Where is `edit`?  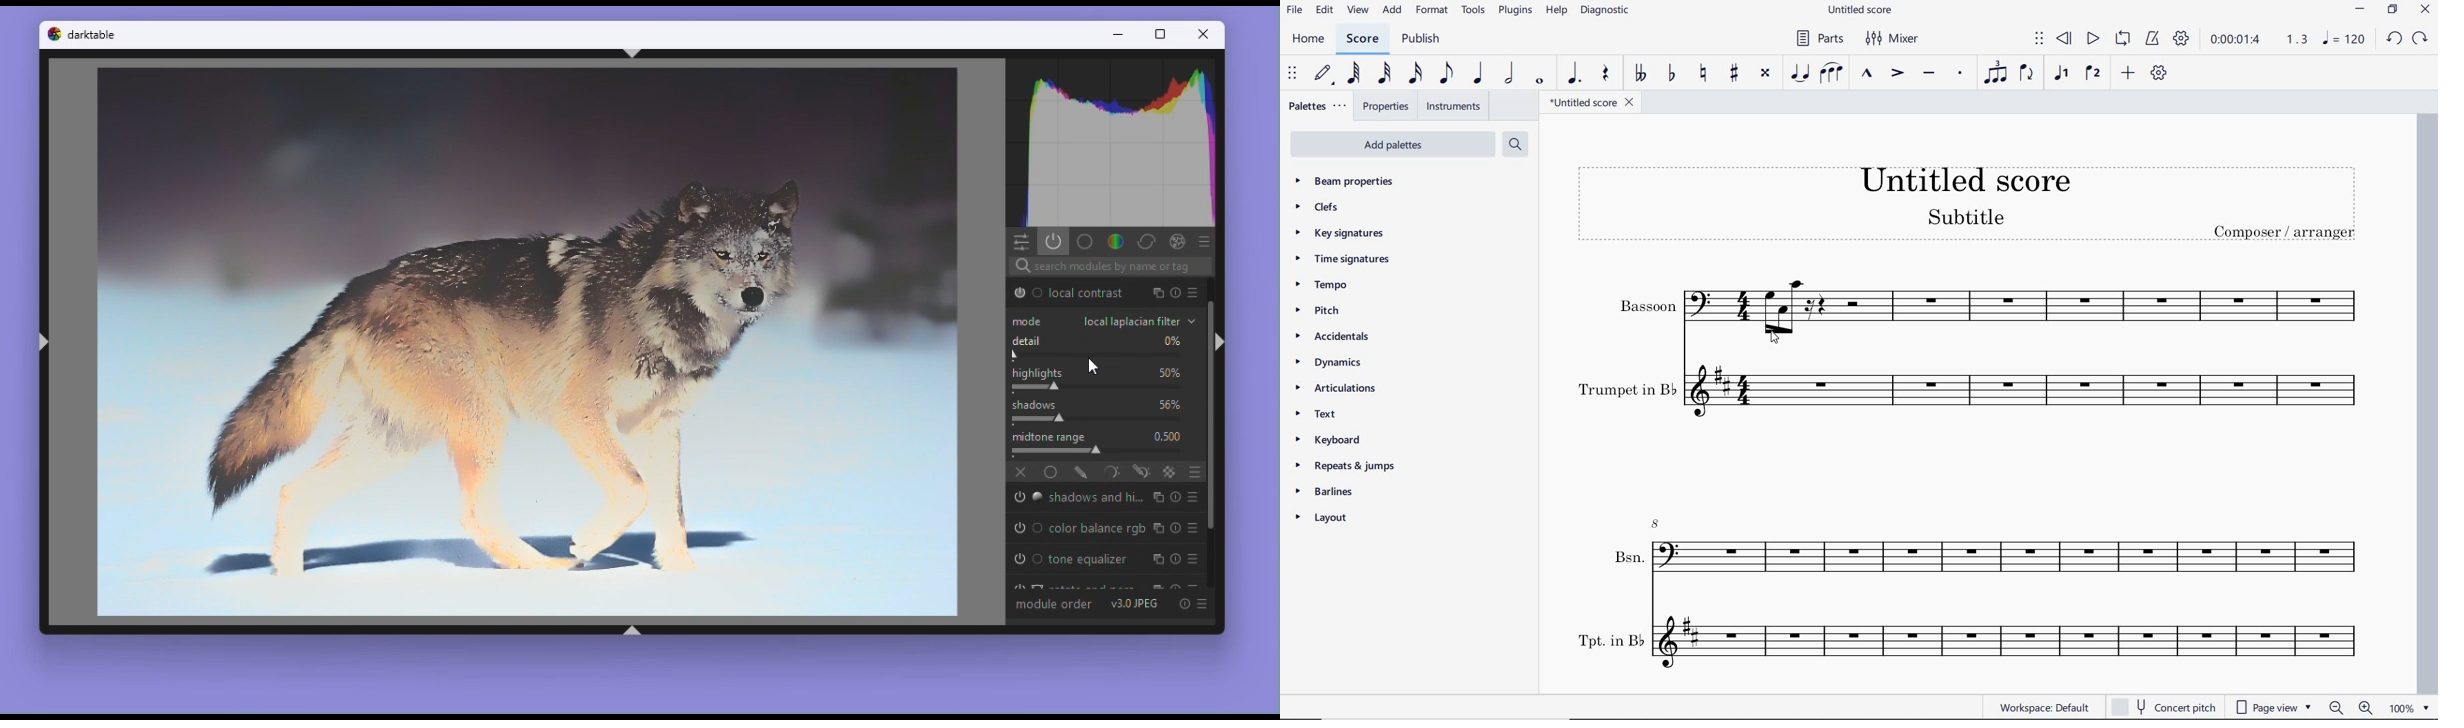
edit is located at coordinates (1324, 12).